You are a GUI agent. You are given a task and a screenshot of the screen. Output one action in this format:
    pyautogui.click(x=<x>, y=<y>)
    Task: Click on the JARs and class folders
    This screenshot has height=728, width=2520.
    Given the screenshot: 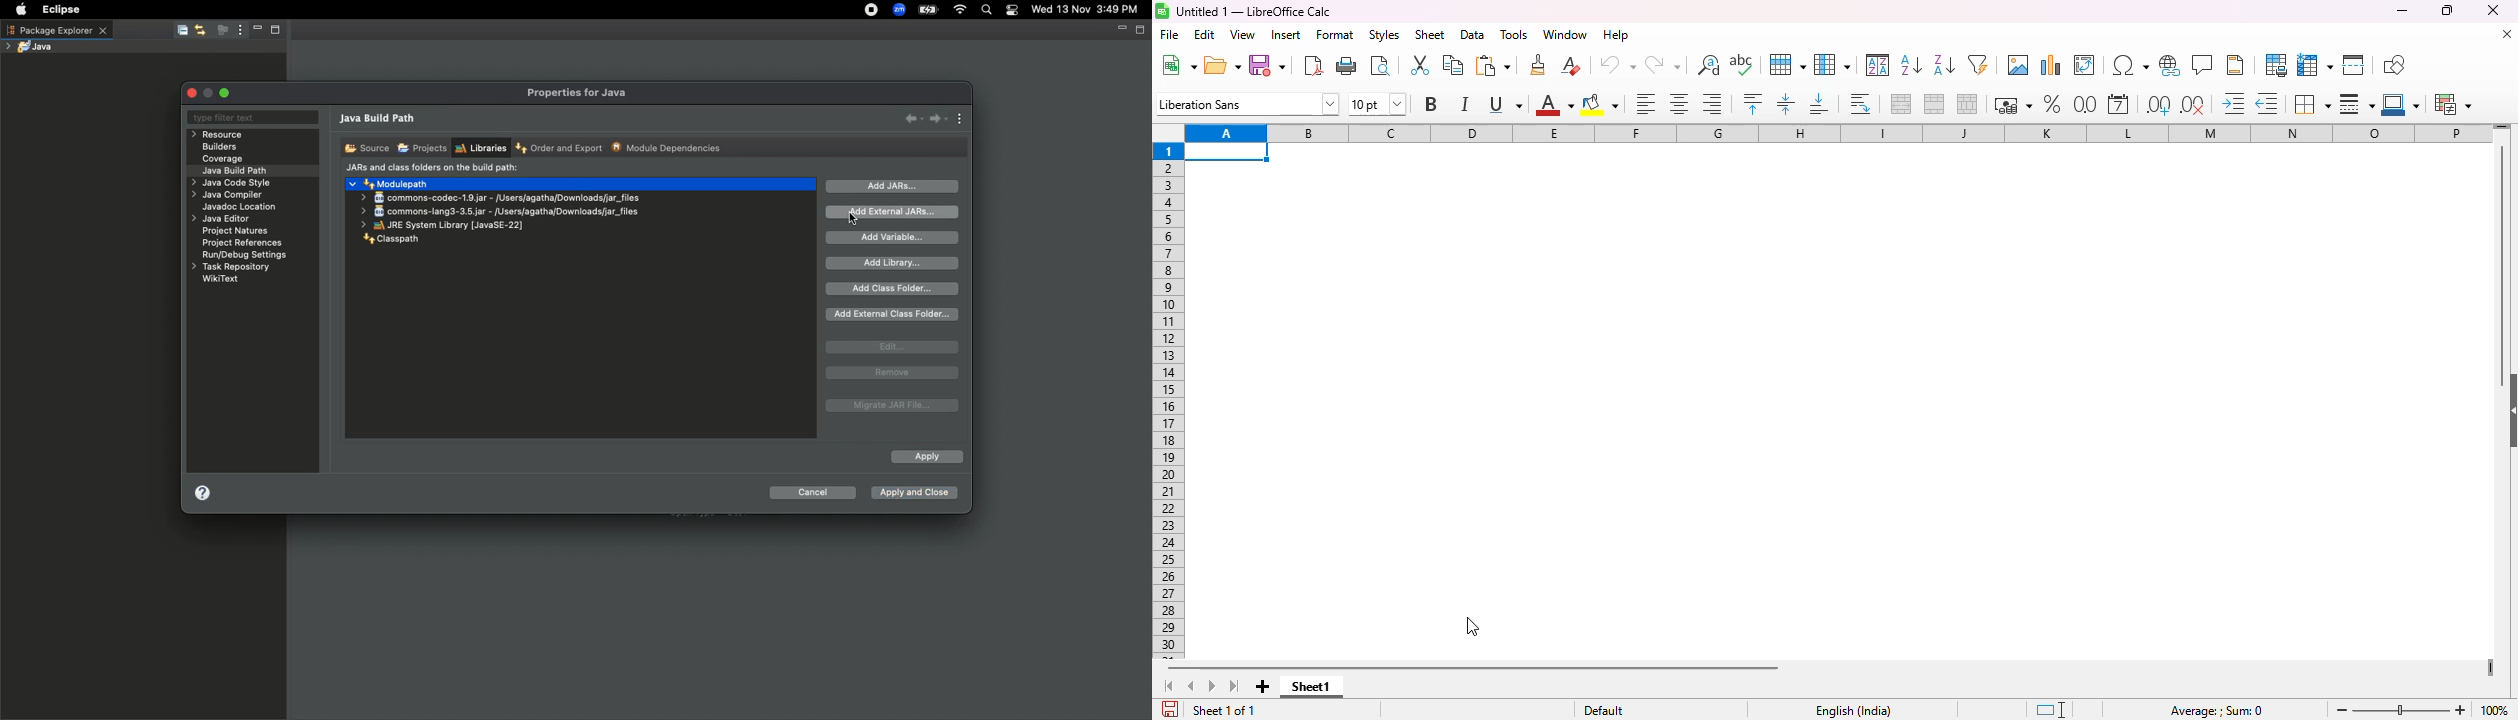 What is the action you would take?
    pyautogui.click(x=432, y=169)
    